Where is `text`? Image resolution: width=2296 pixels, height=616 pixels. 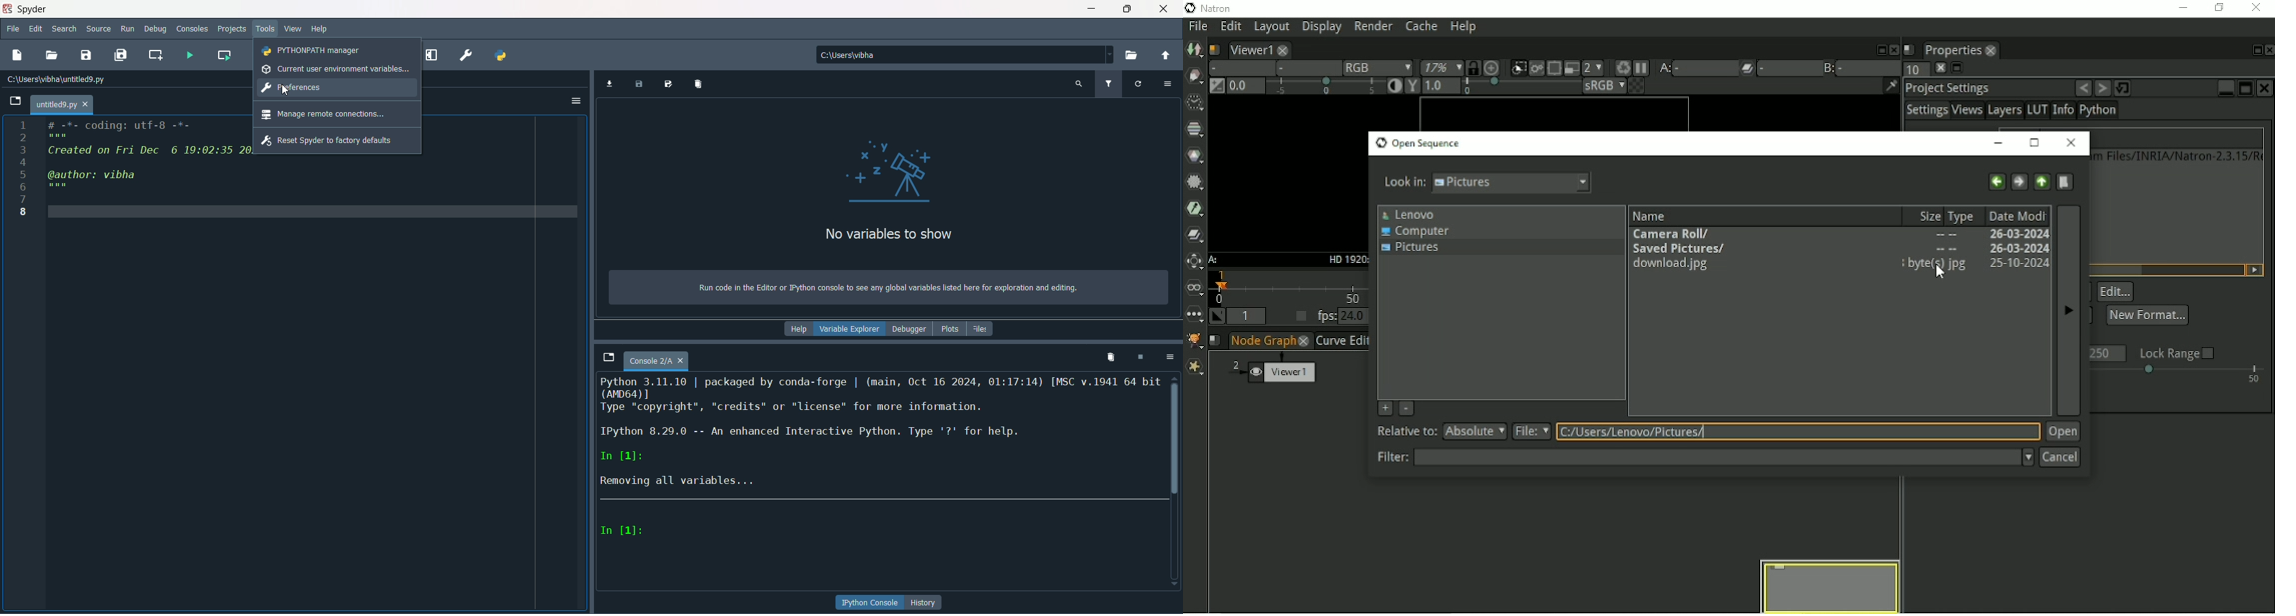
text is located at coordinates (882, 435).